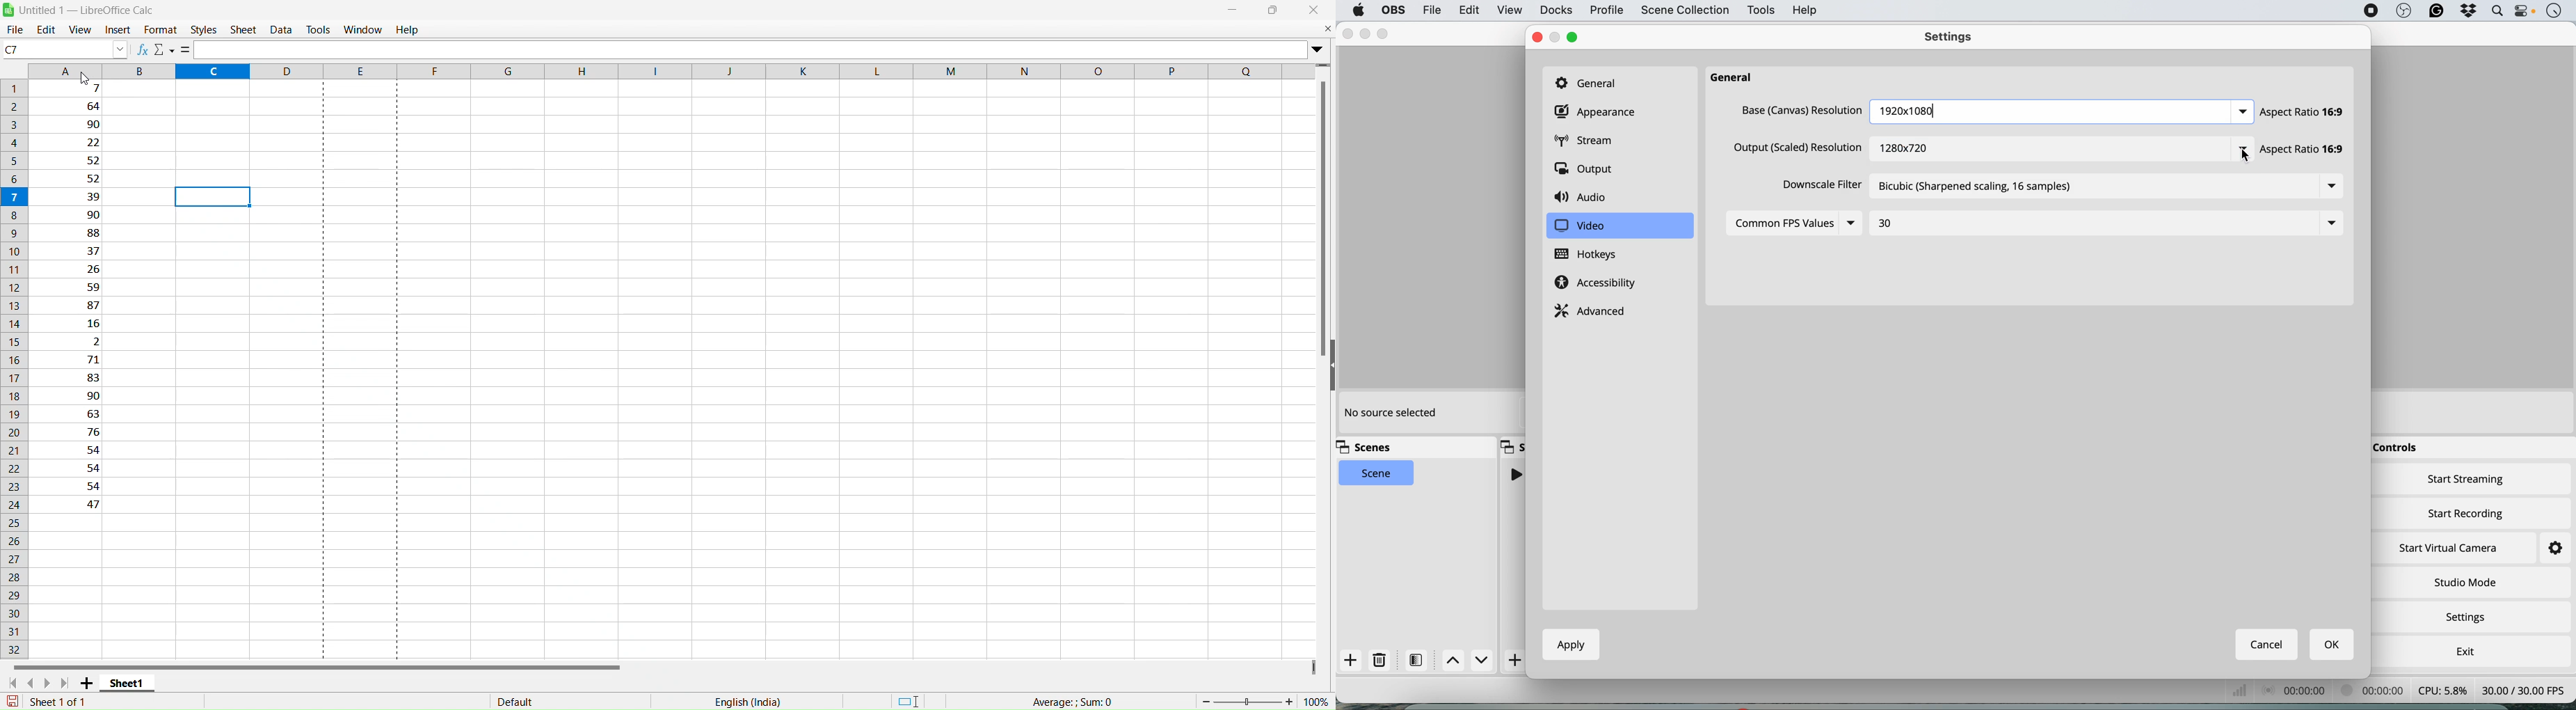  I want to click on Title, so click(90, 10).